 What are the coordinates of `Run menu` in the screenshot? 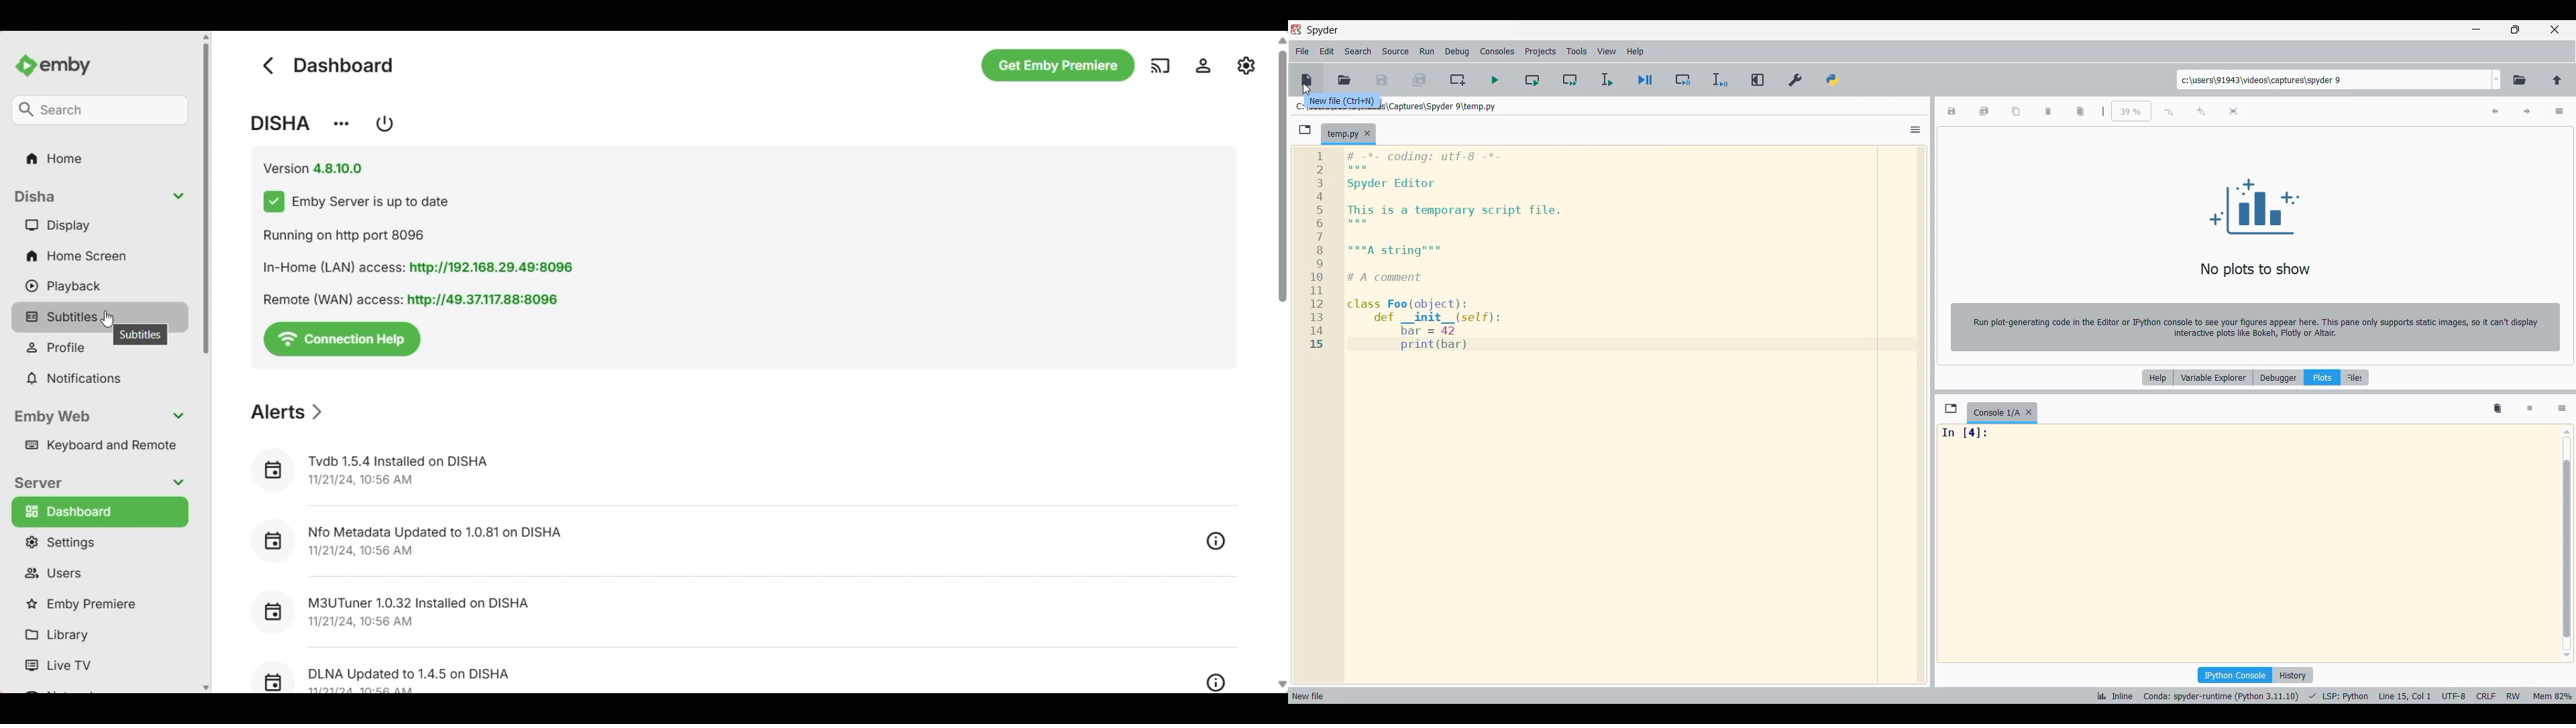 It's located at (1427, 52).